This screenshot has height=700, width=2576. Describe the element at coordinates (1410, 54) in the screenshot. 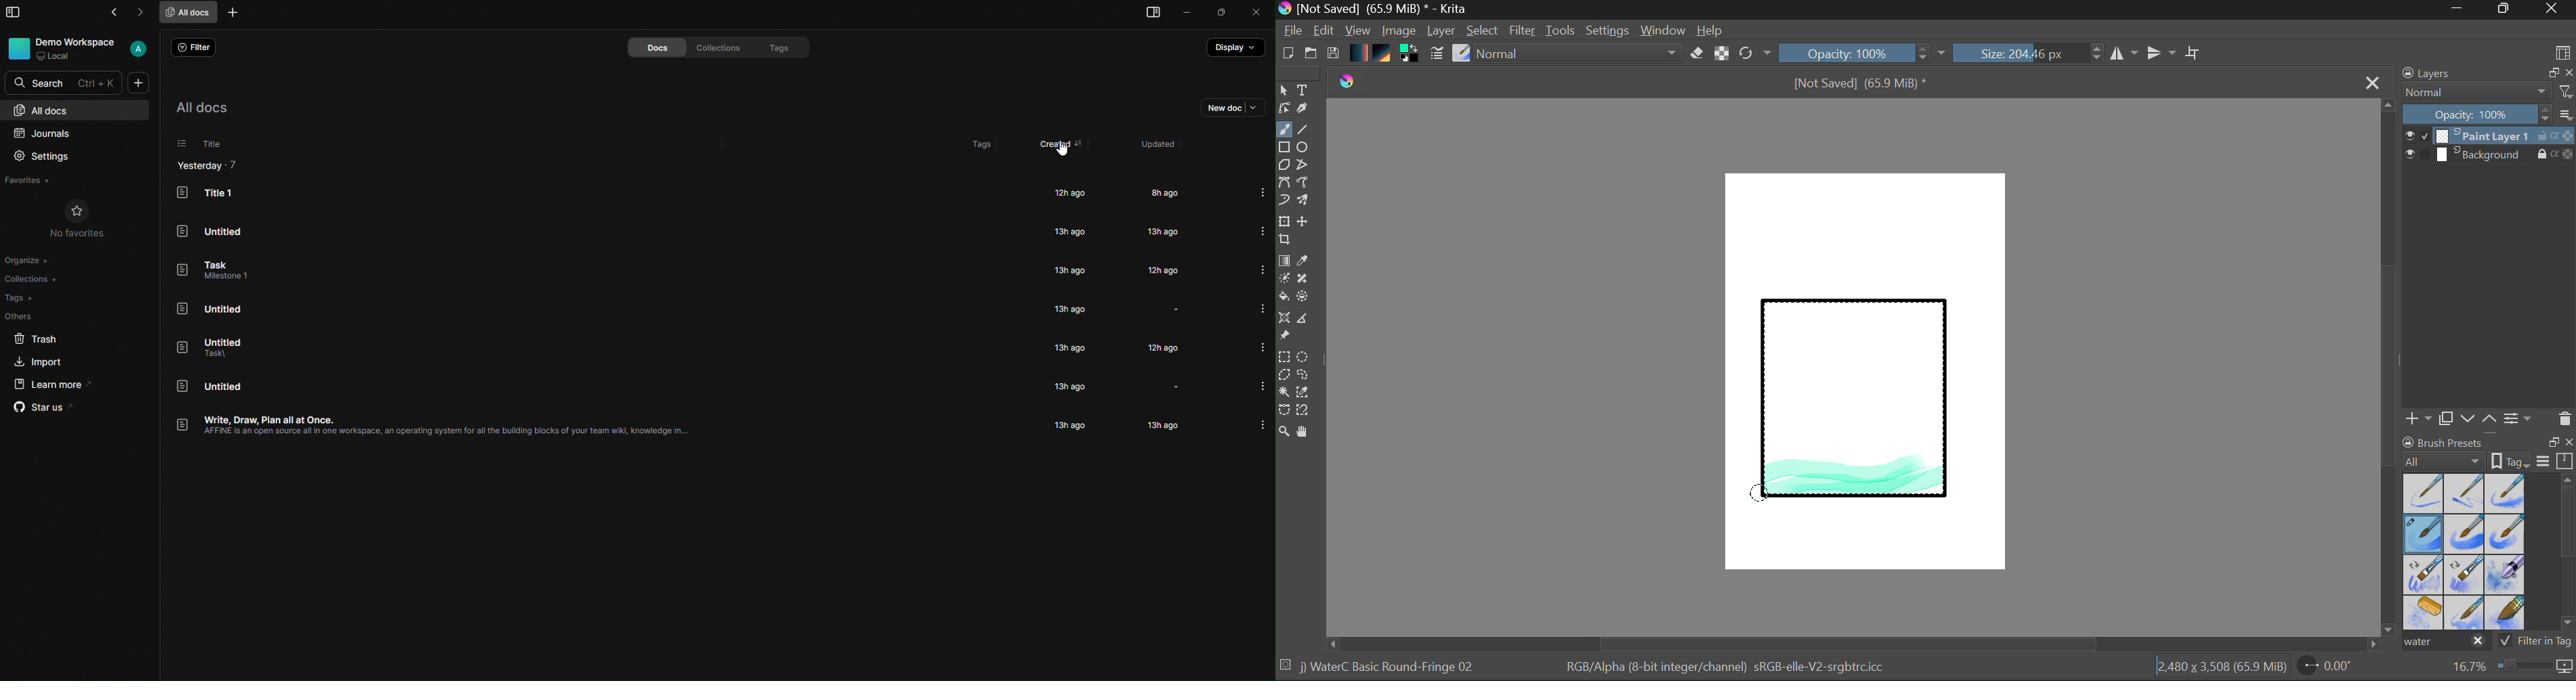

I see `Colors in use` at that location.